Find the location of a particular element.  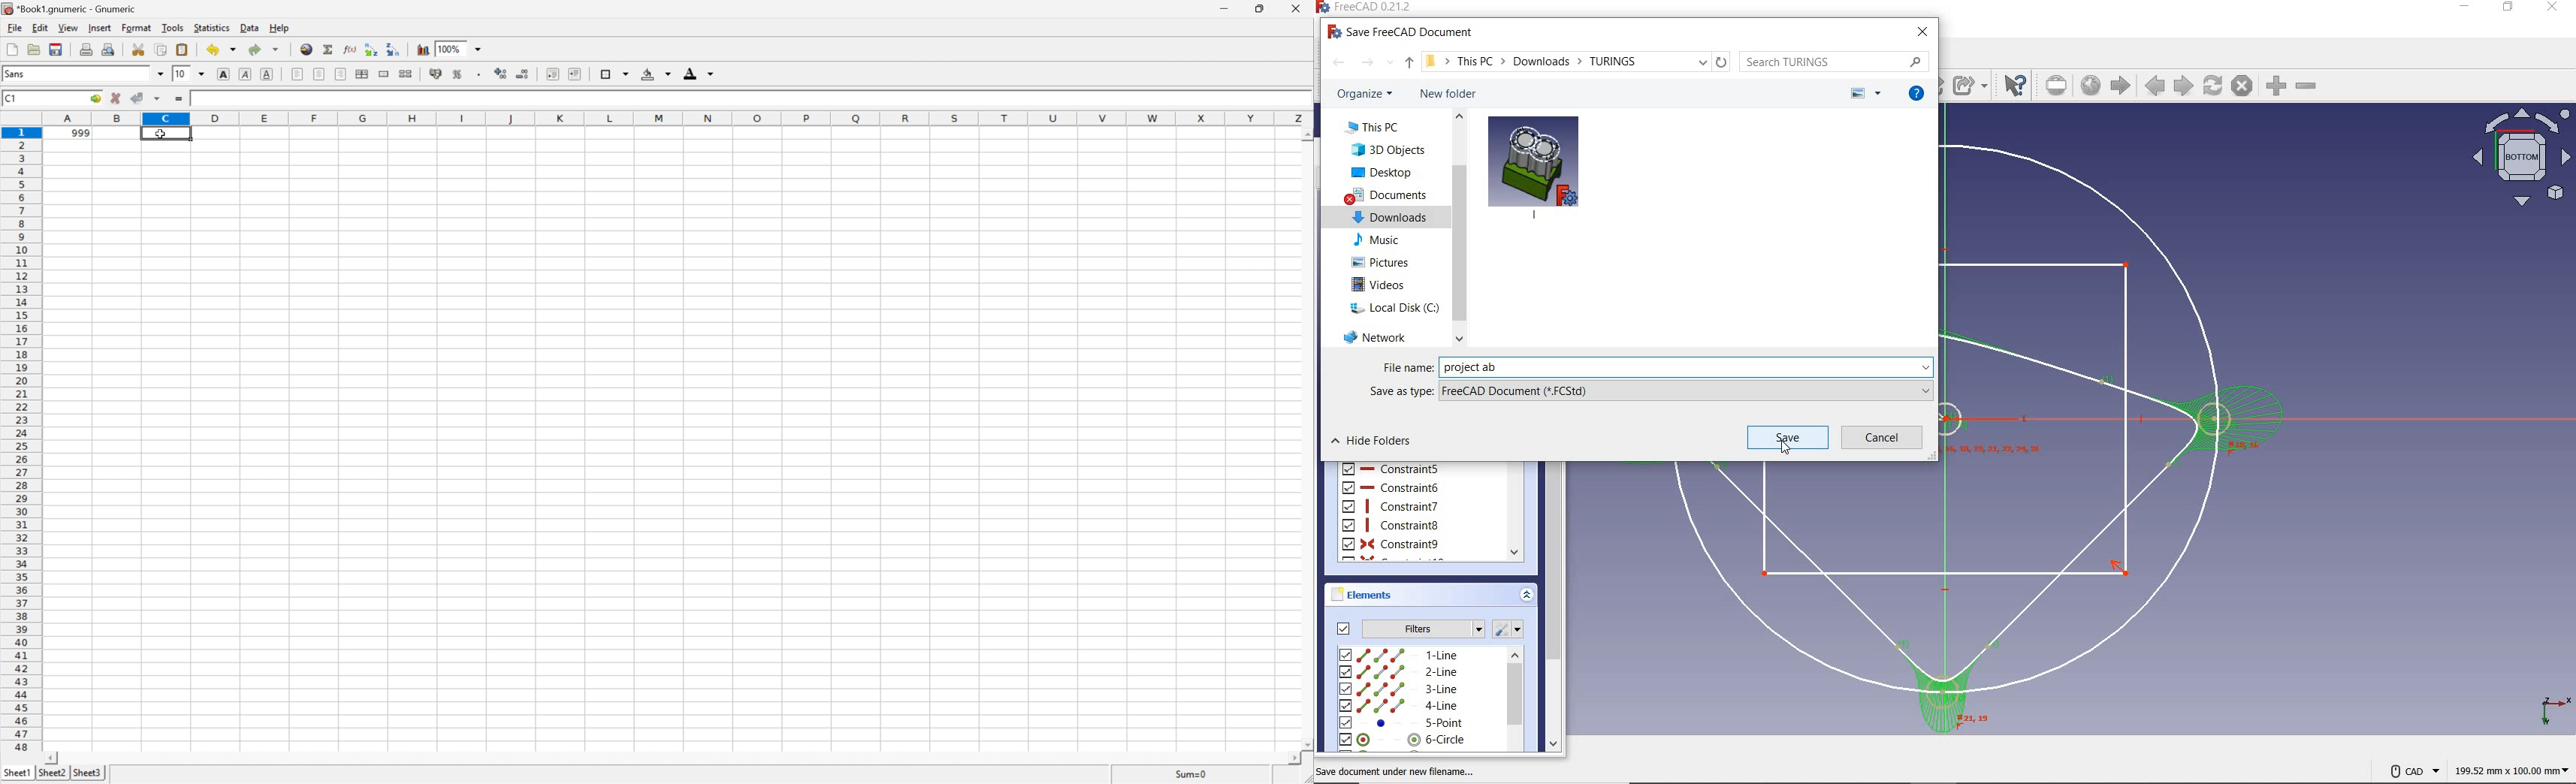

close is located at coordinates (1297, 10).